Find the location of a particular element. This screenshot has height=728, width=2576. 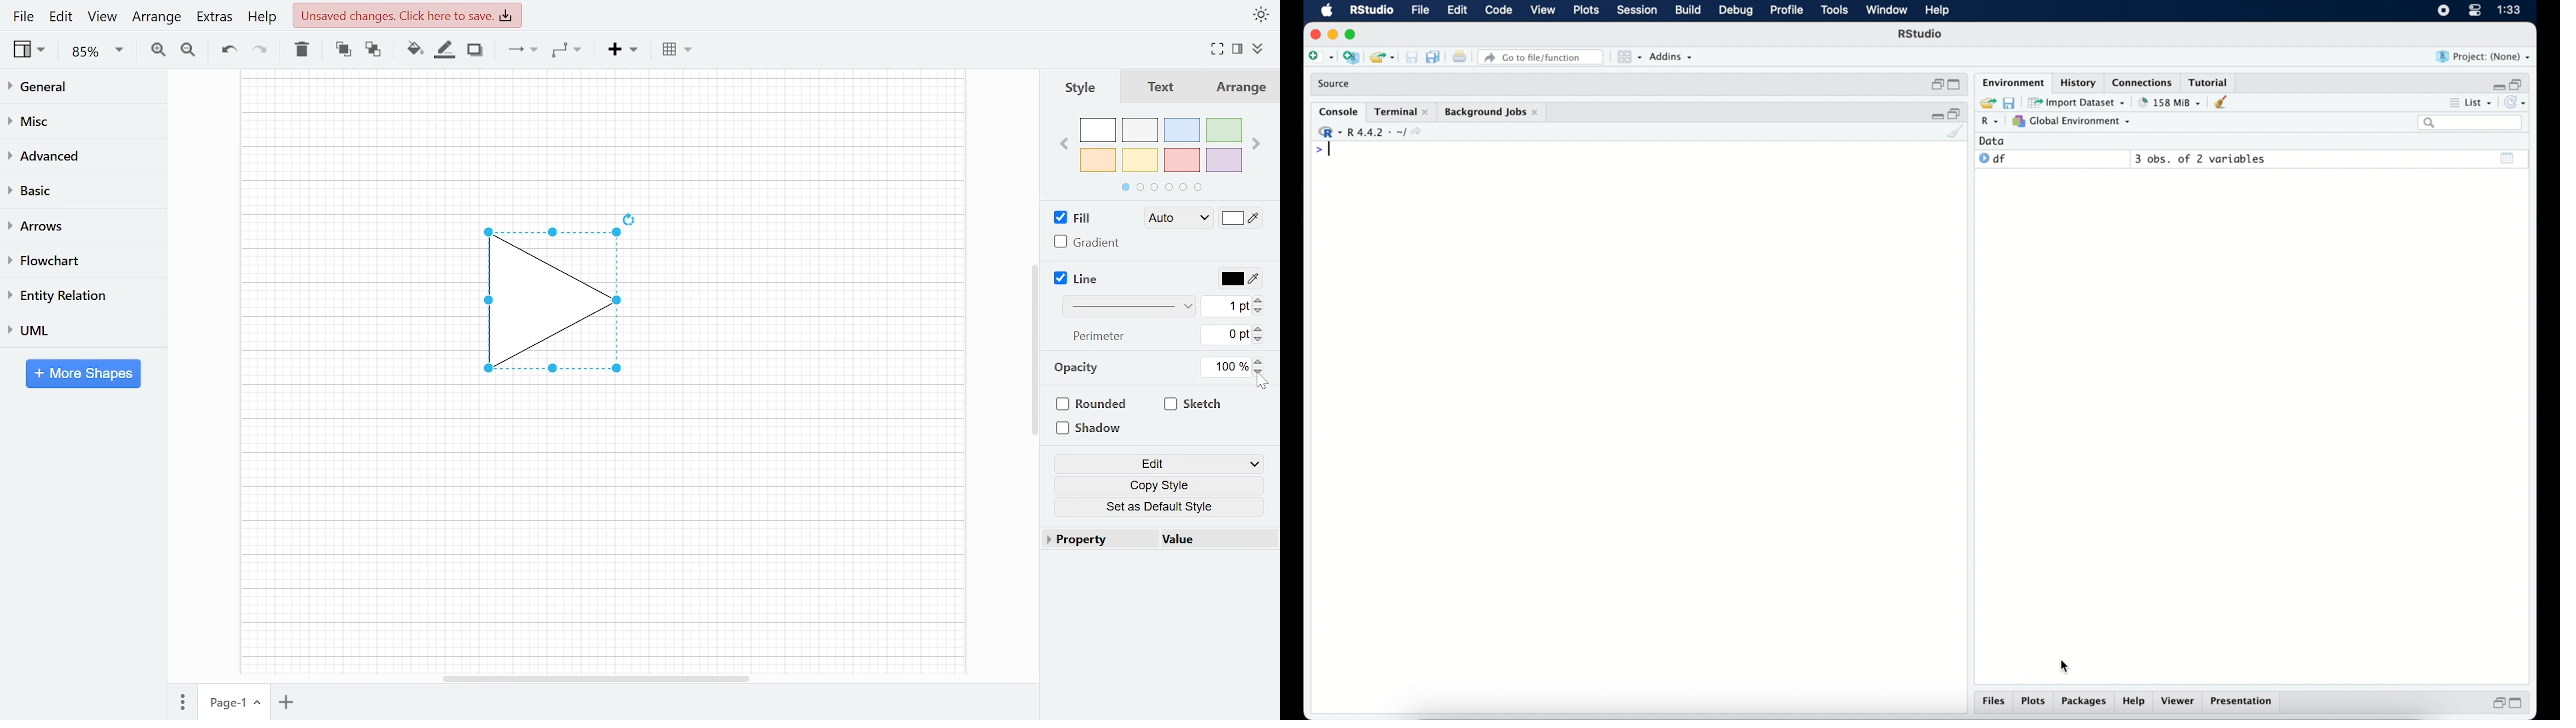

command prompt is located at coordinates (1319, 151).